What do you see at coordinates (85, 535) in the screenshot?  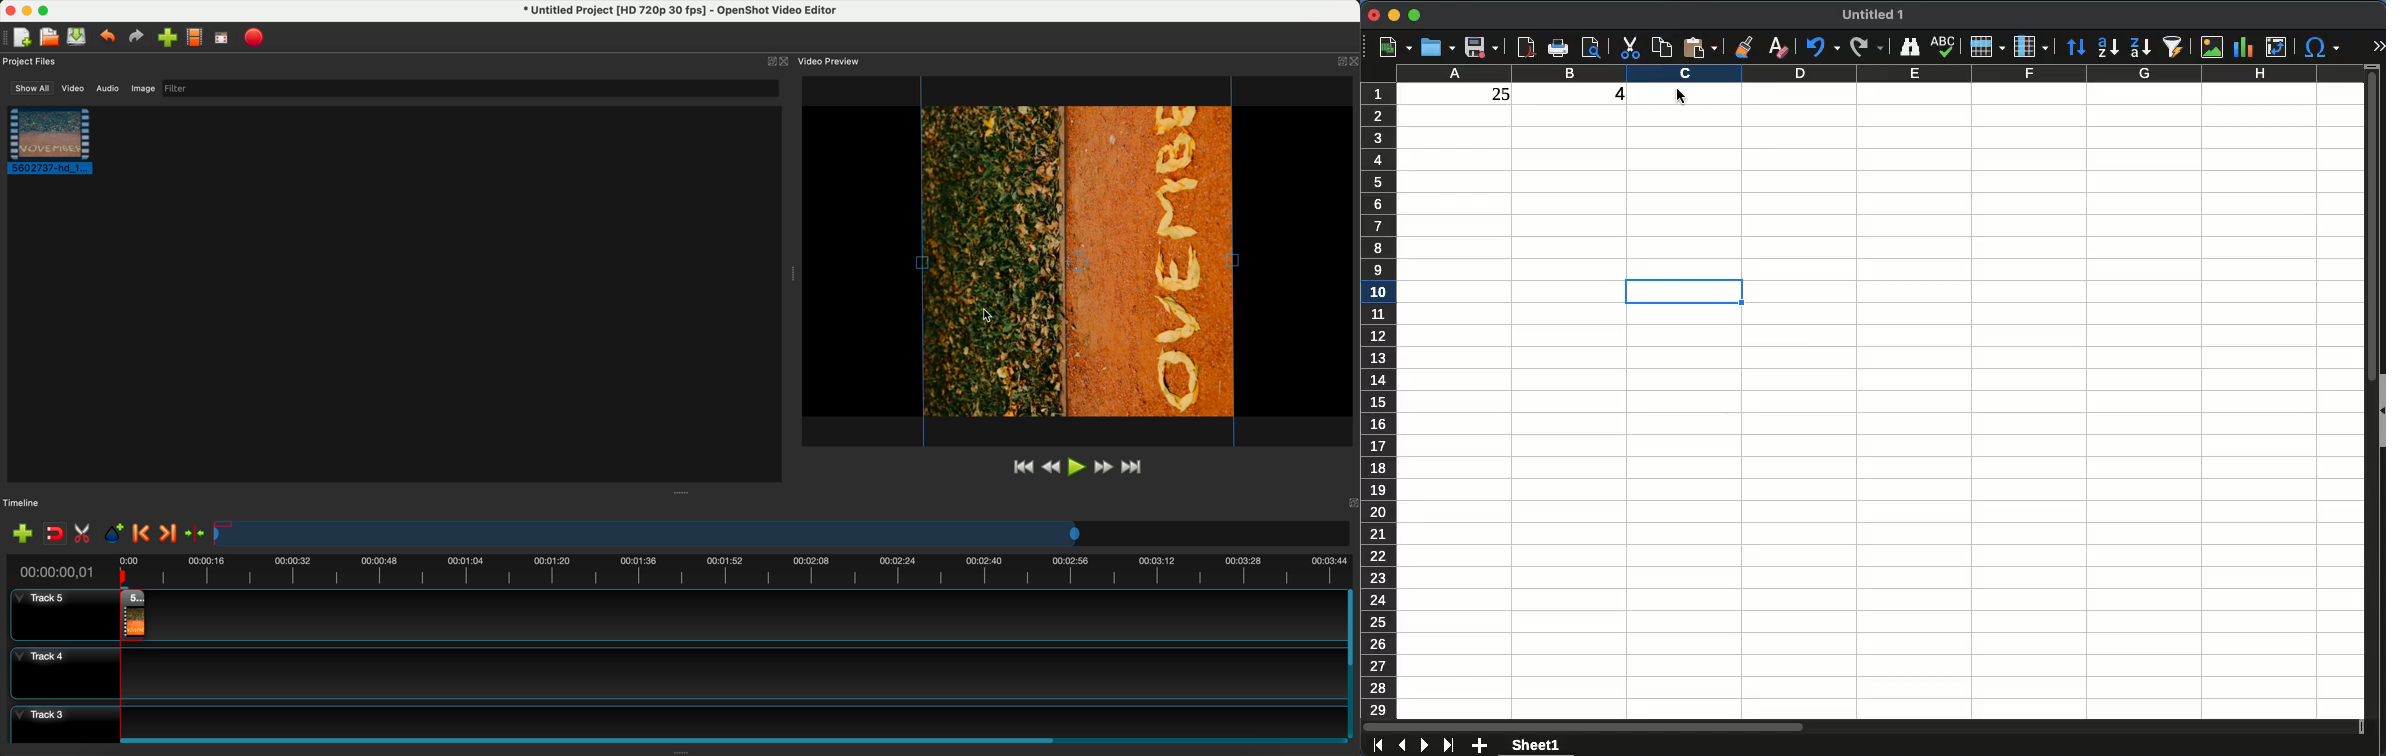 I see `enable razor` at bounding box center [85, 535].